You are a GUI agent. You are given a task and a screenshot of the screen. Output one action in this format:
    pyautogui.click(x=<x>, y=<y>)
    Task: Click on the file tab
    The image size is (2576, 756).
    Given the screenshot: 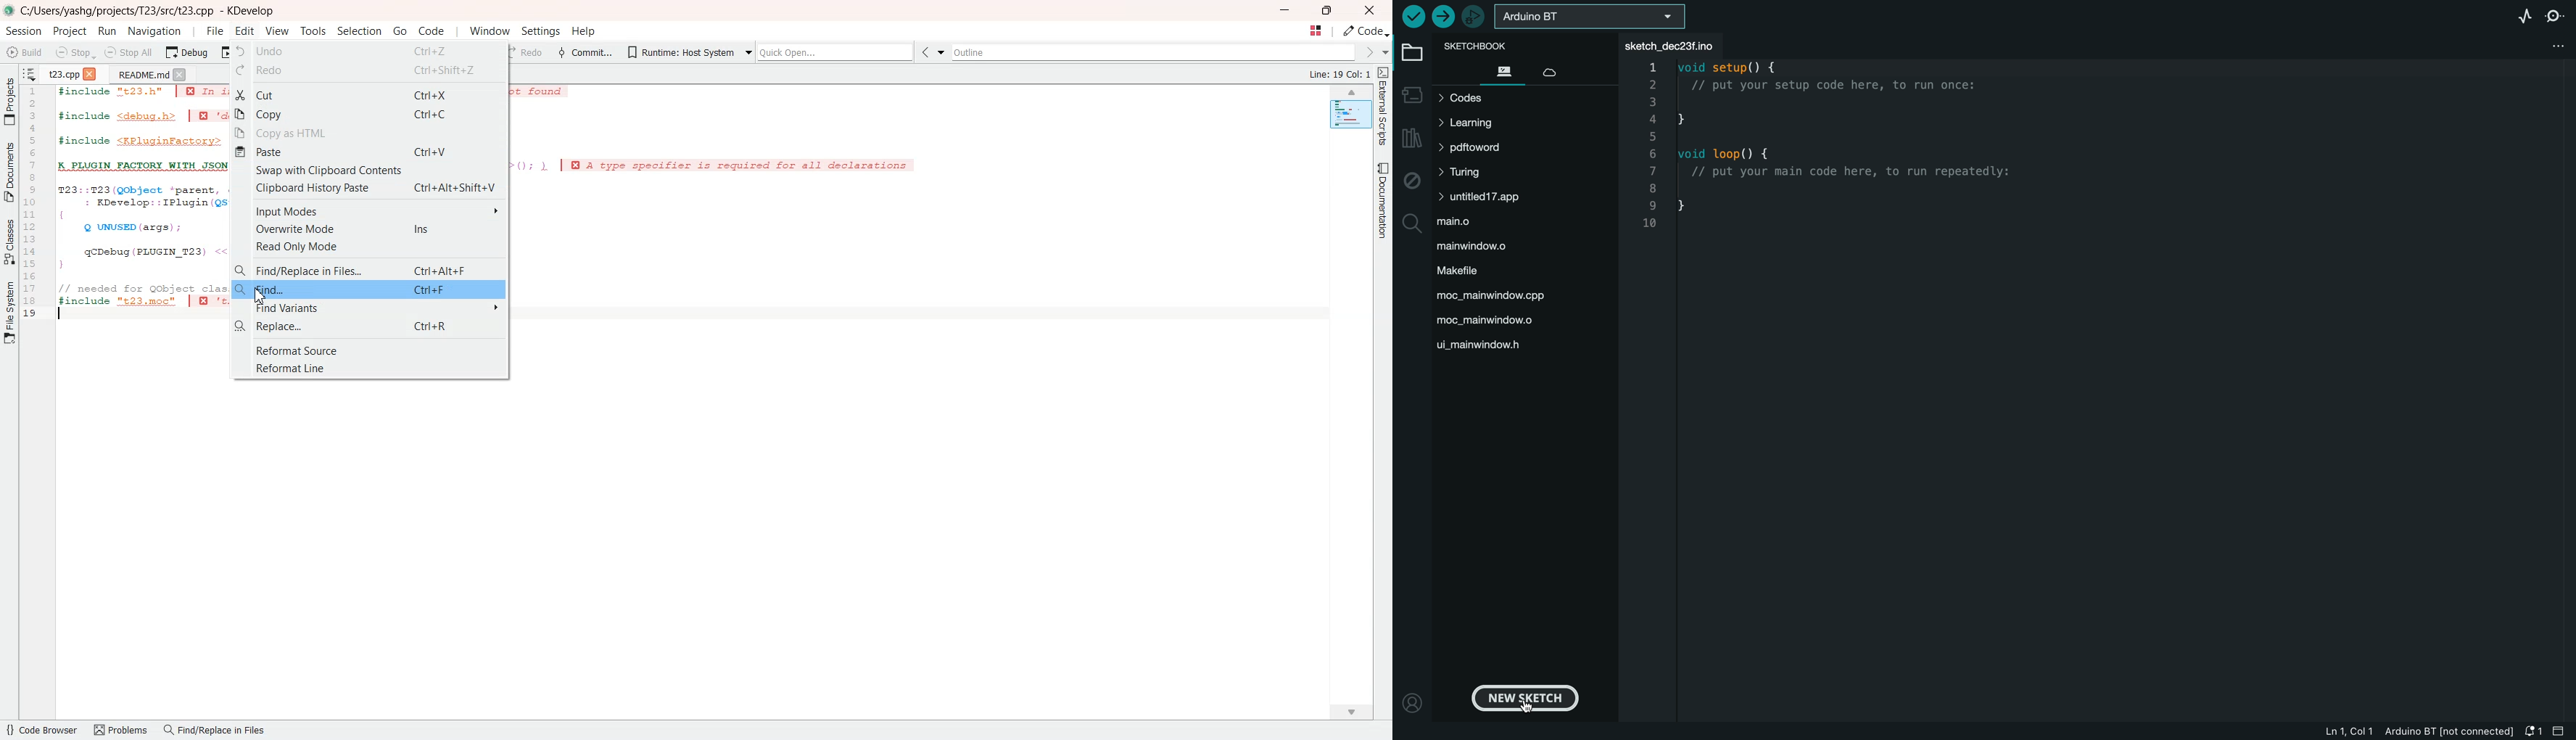 What is the action you would take?
    pyautogui.click(x=1678, y=46)
    